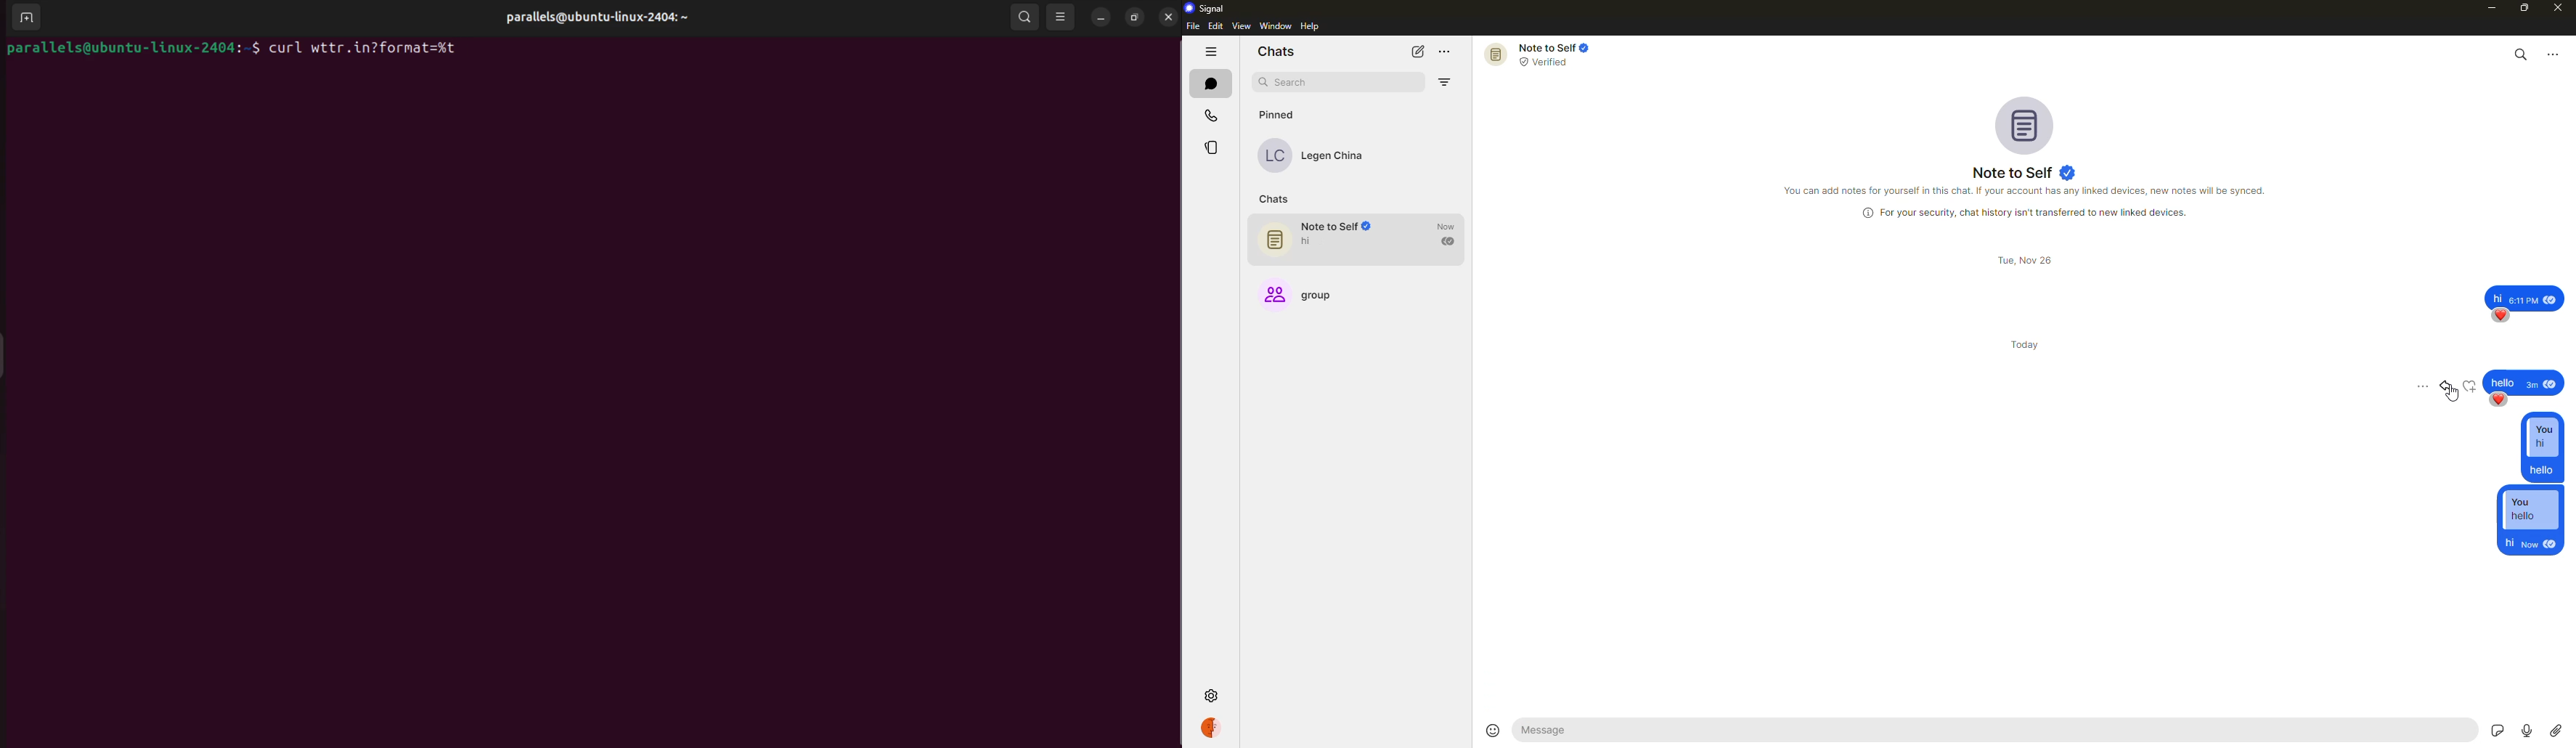  I want to click on day, so click(2030, 343).